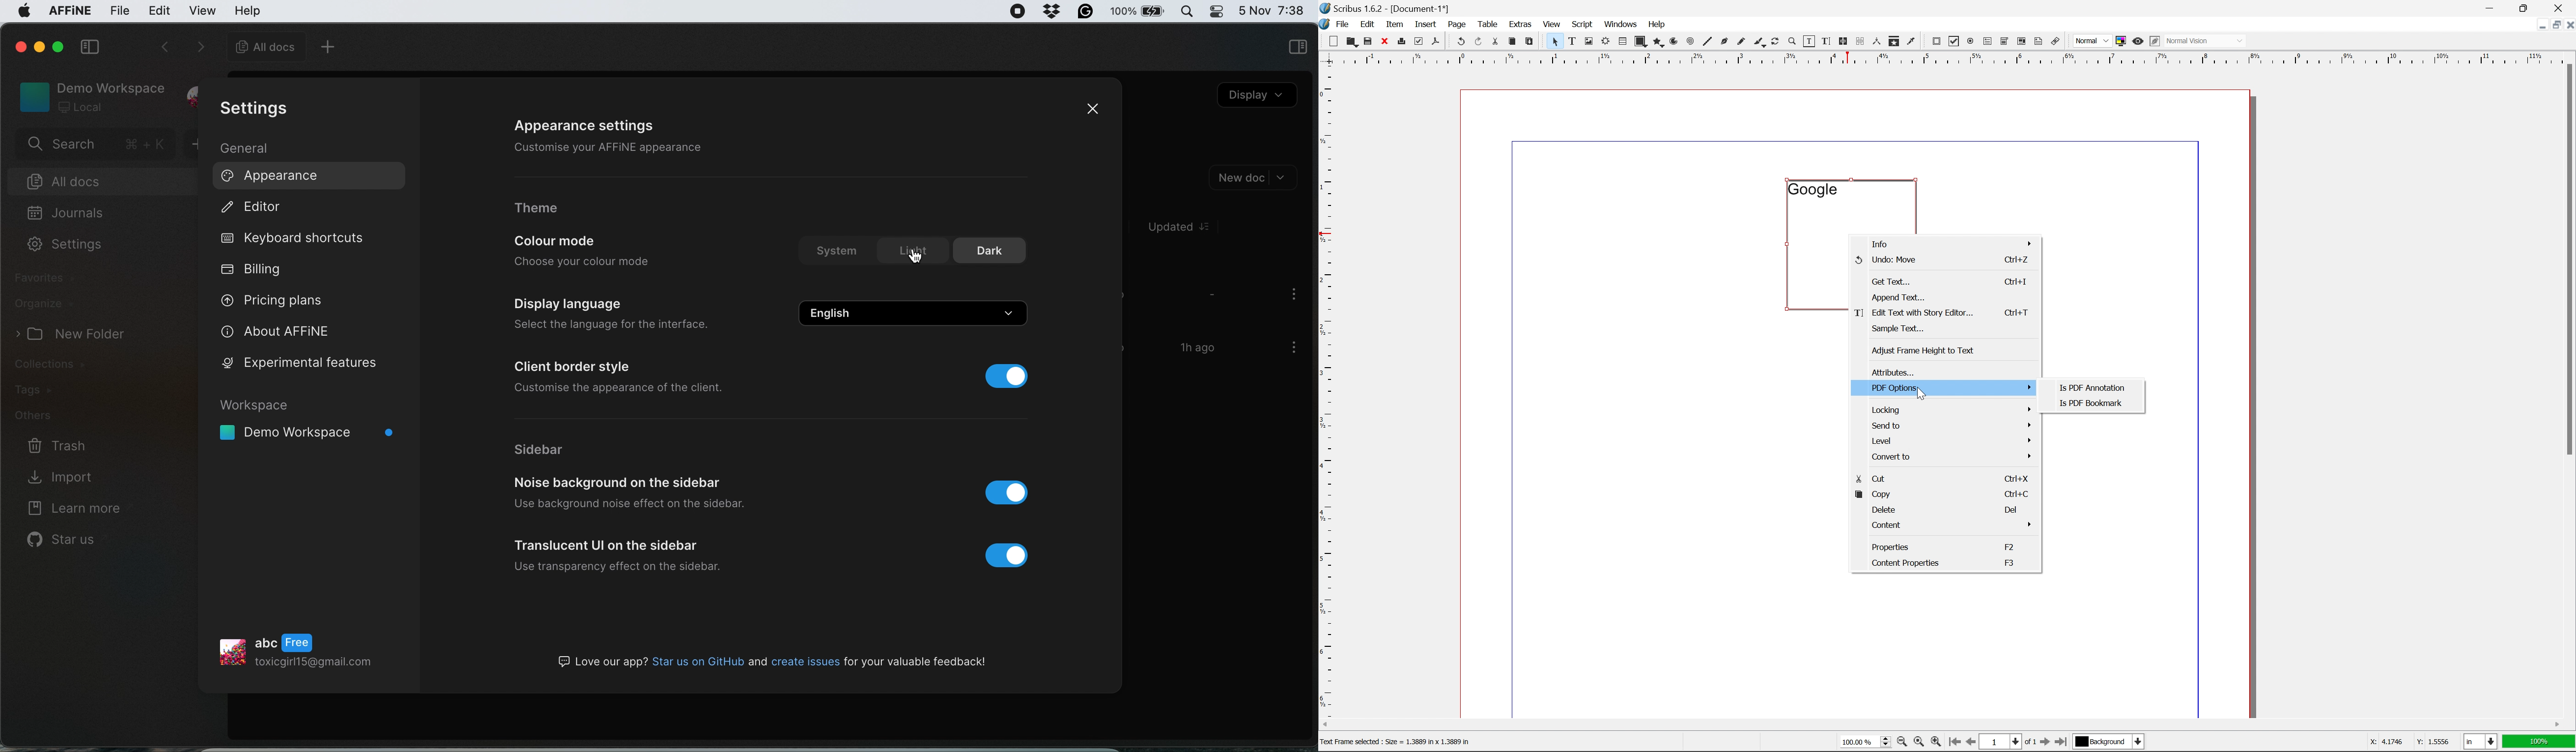 This screenshot has width=2576, height=756. What do you see at coordinates (1554, 24) in the screenshot?
I see `view` at bounding box center [1554, 24].